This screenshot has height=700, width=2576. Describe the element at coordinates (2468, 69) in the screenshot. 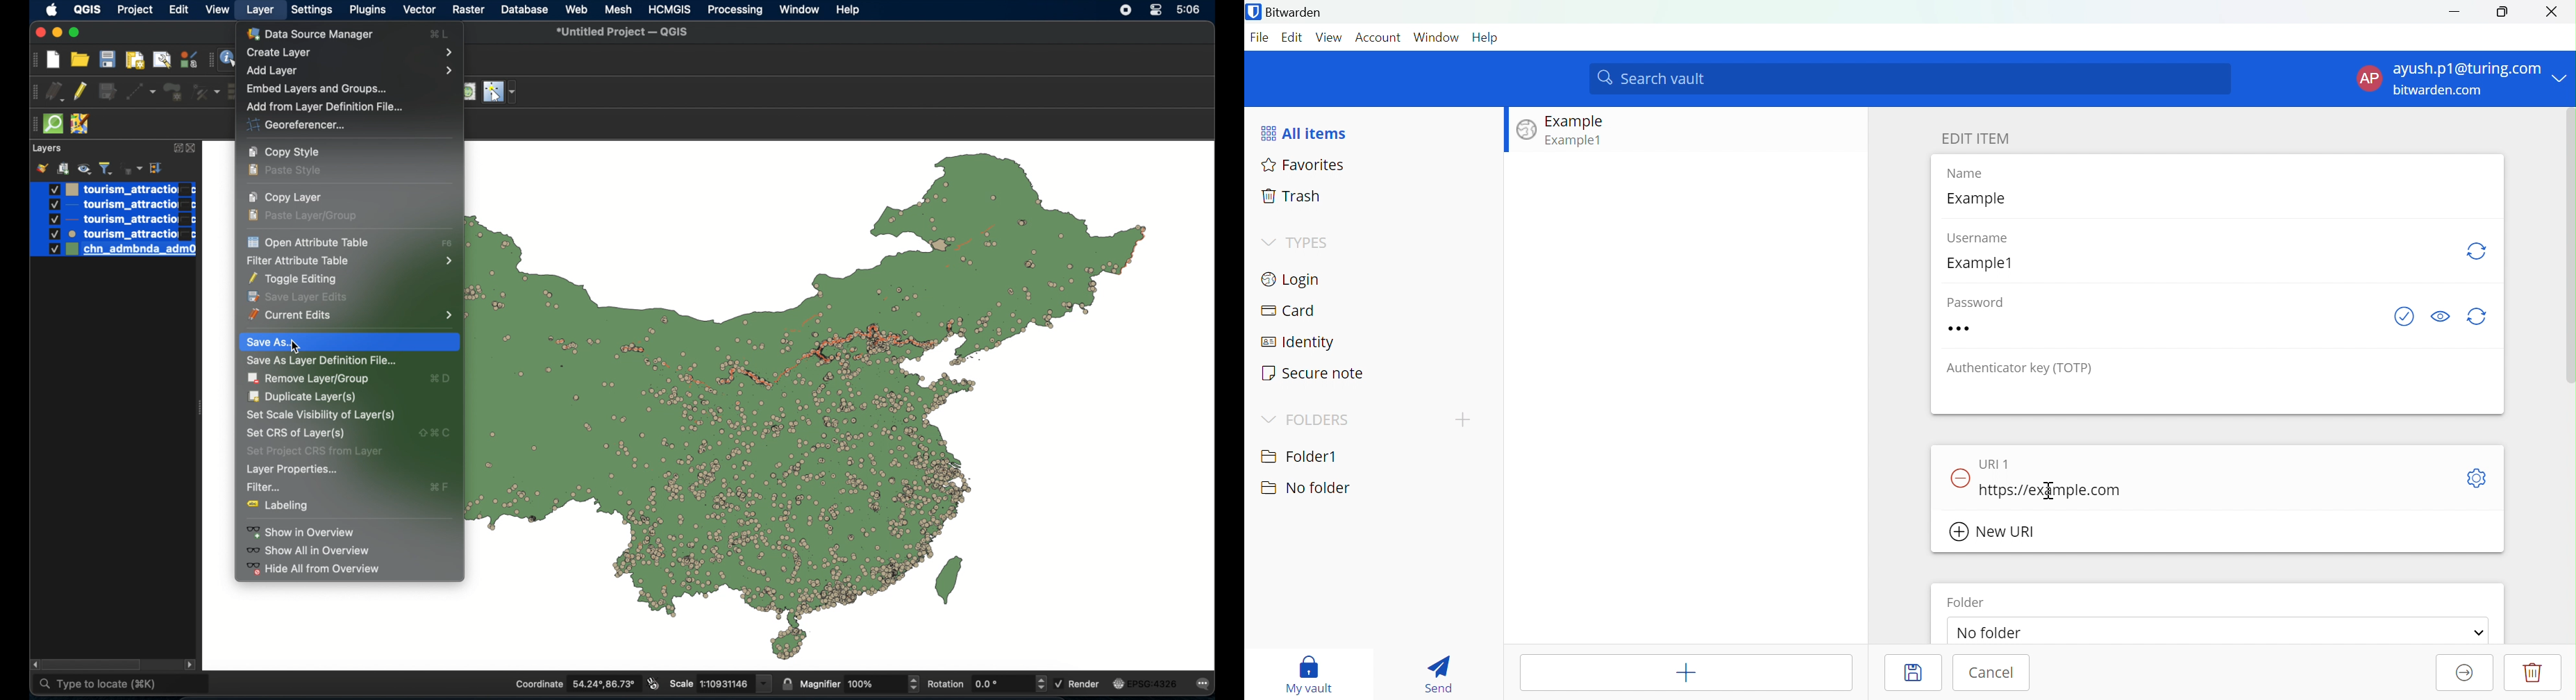

I see `ayush.p1@turing.com` at that location.